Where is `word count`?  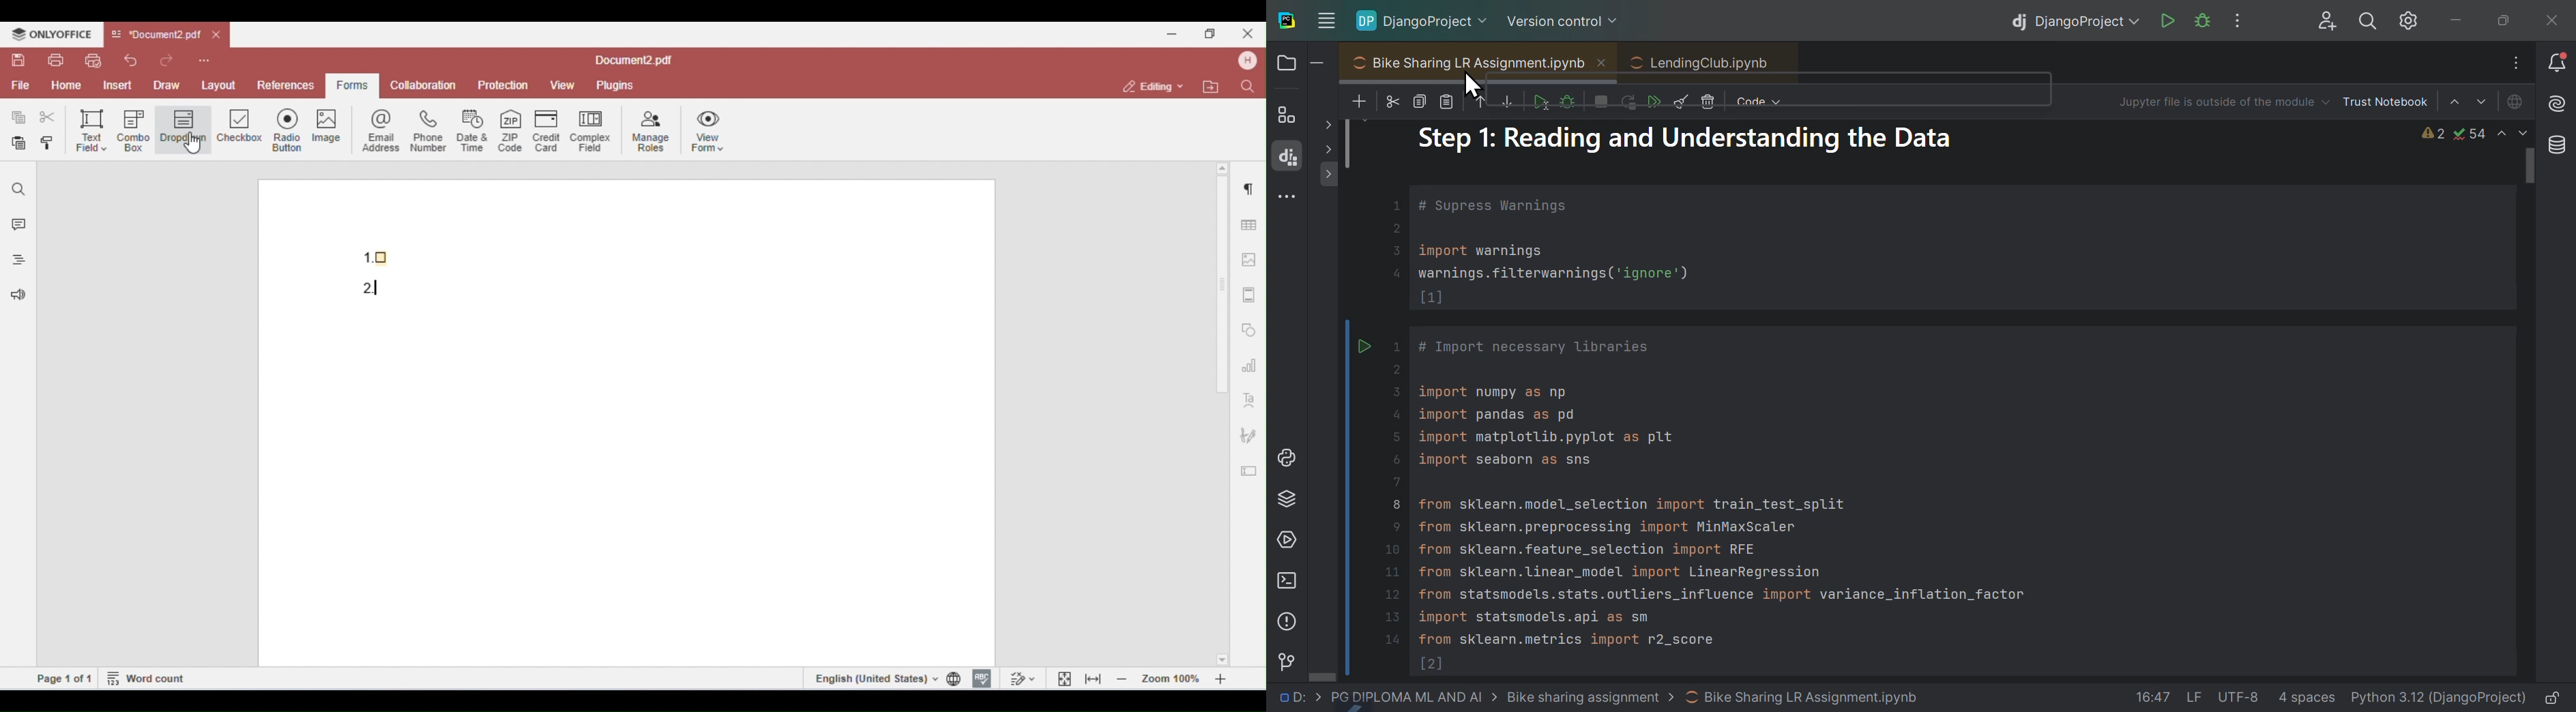 word count is located at coordinates (147, 677).